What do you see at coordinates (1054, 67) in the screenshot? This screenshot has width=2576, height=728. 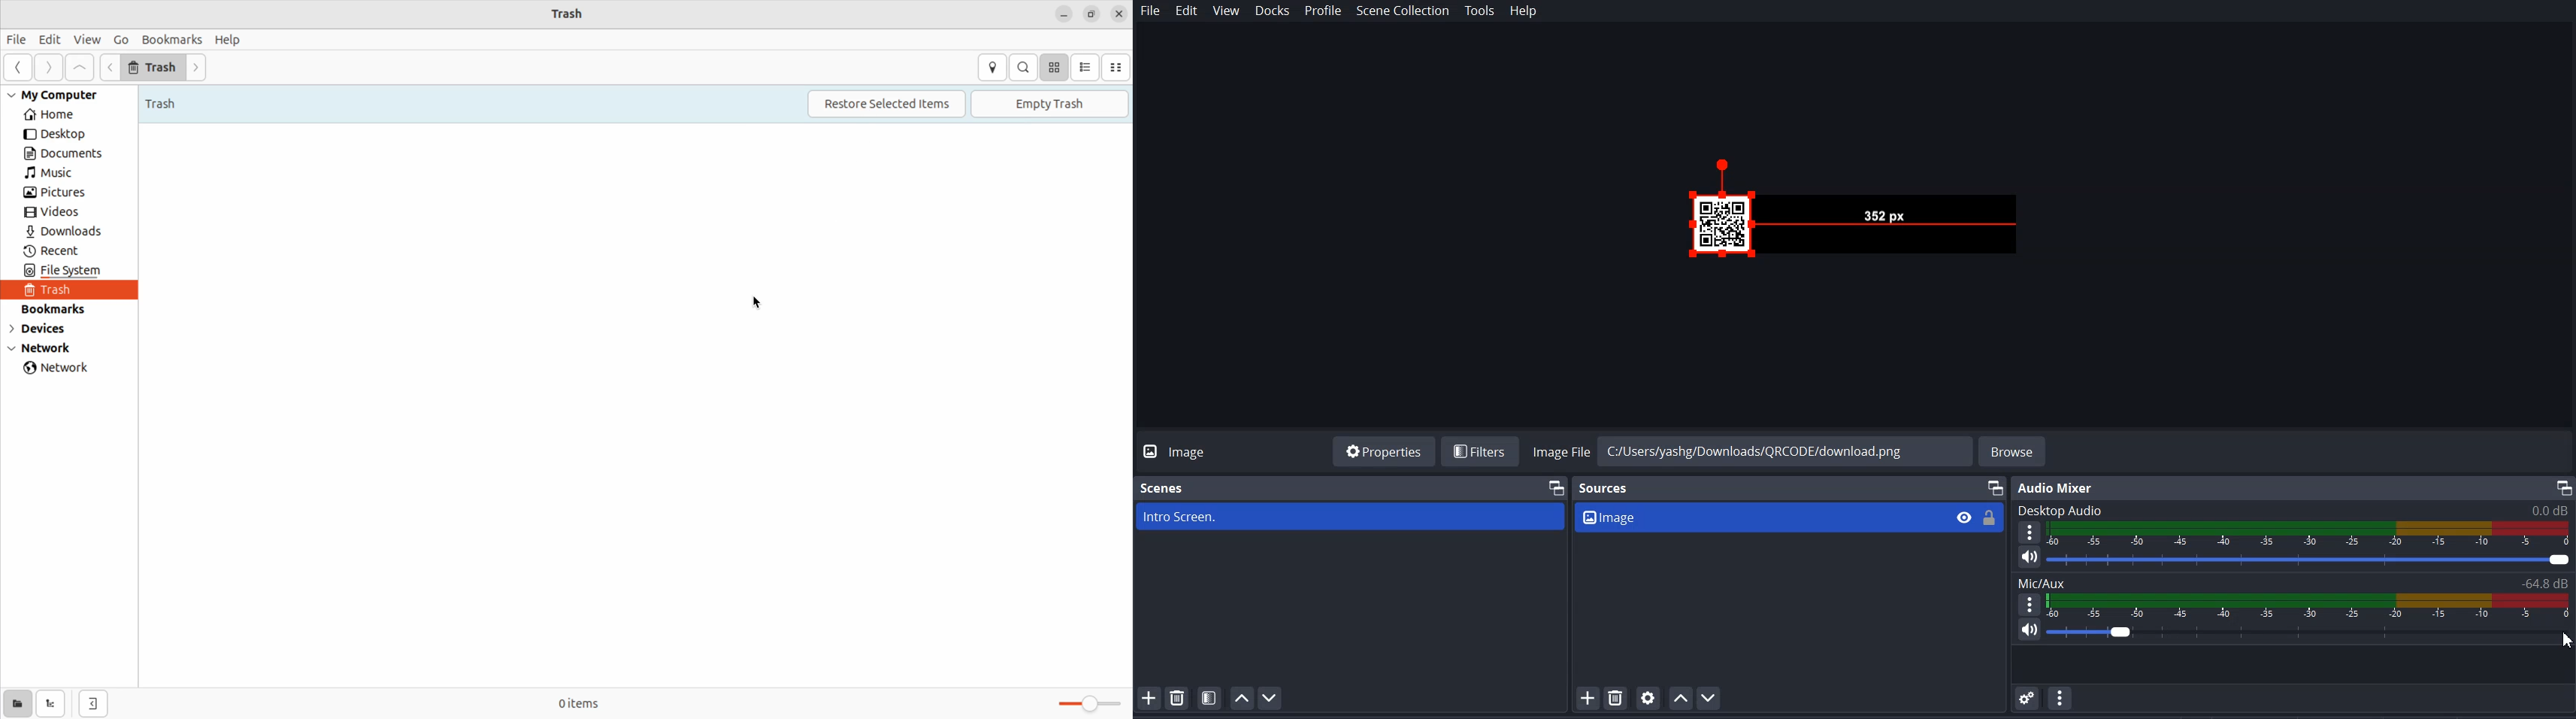 I see `icon view` at bounding box center [1054, 67].